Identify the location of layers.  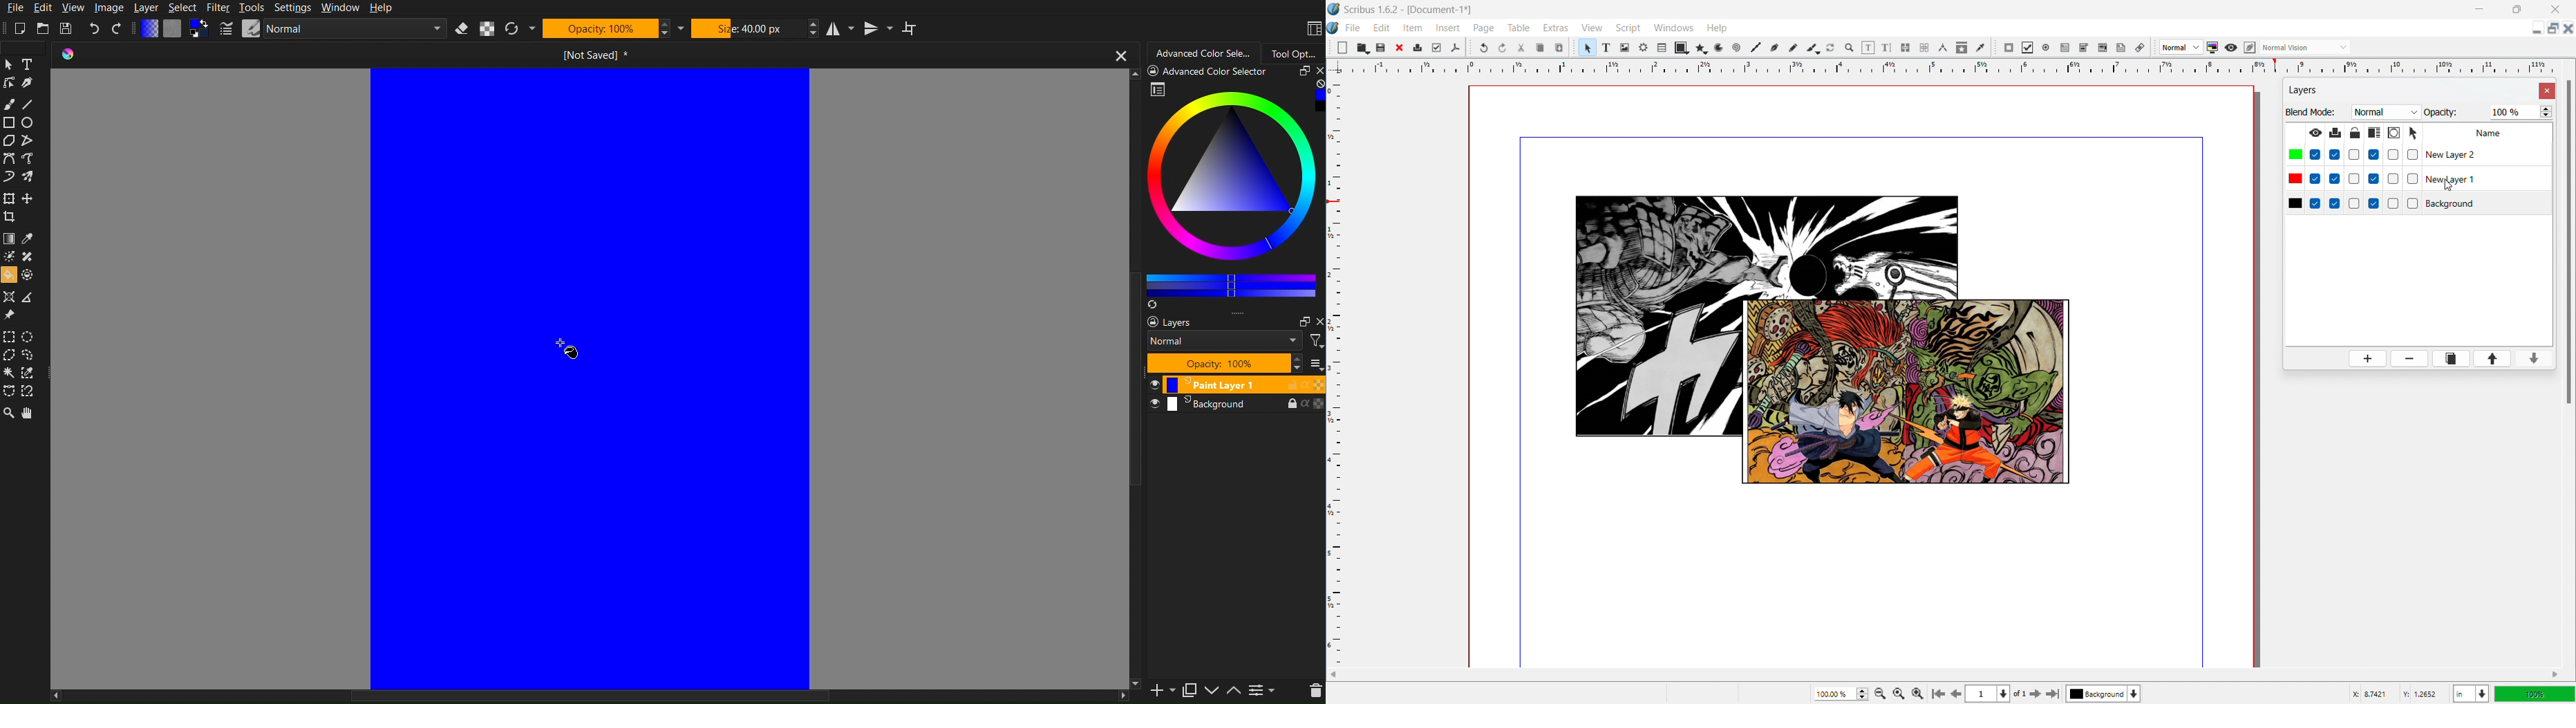
(2307, 89).